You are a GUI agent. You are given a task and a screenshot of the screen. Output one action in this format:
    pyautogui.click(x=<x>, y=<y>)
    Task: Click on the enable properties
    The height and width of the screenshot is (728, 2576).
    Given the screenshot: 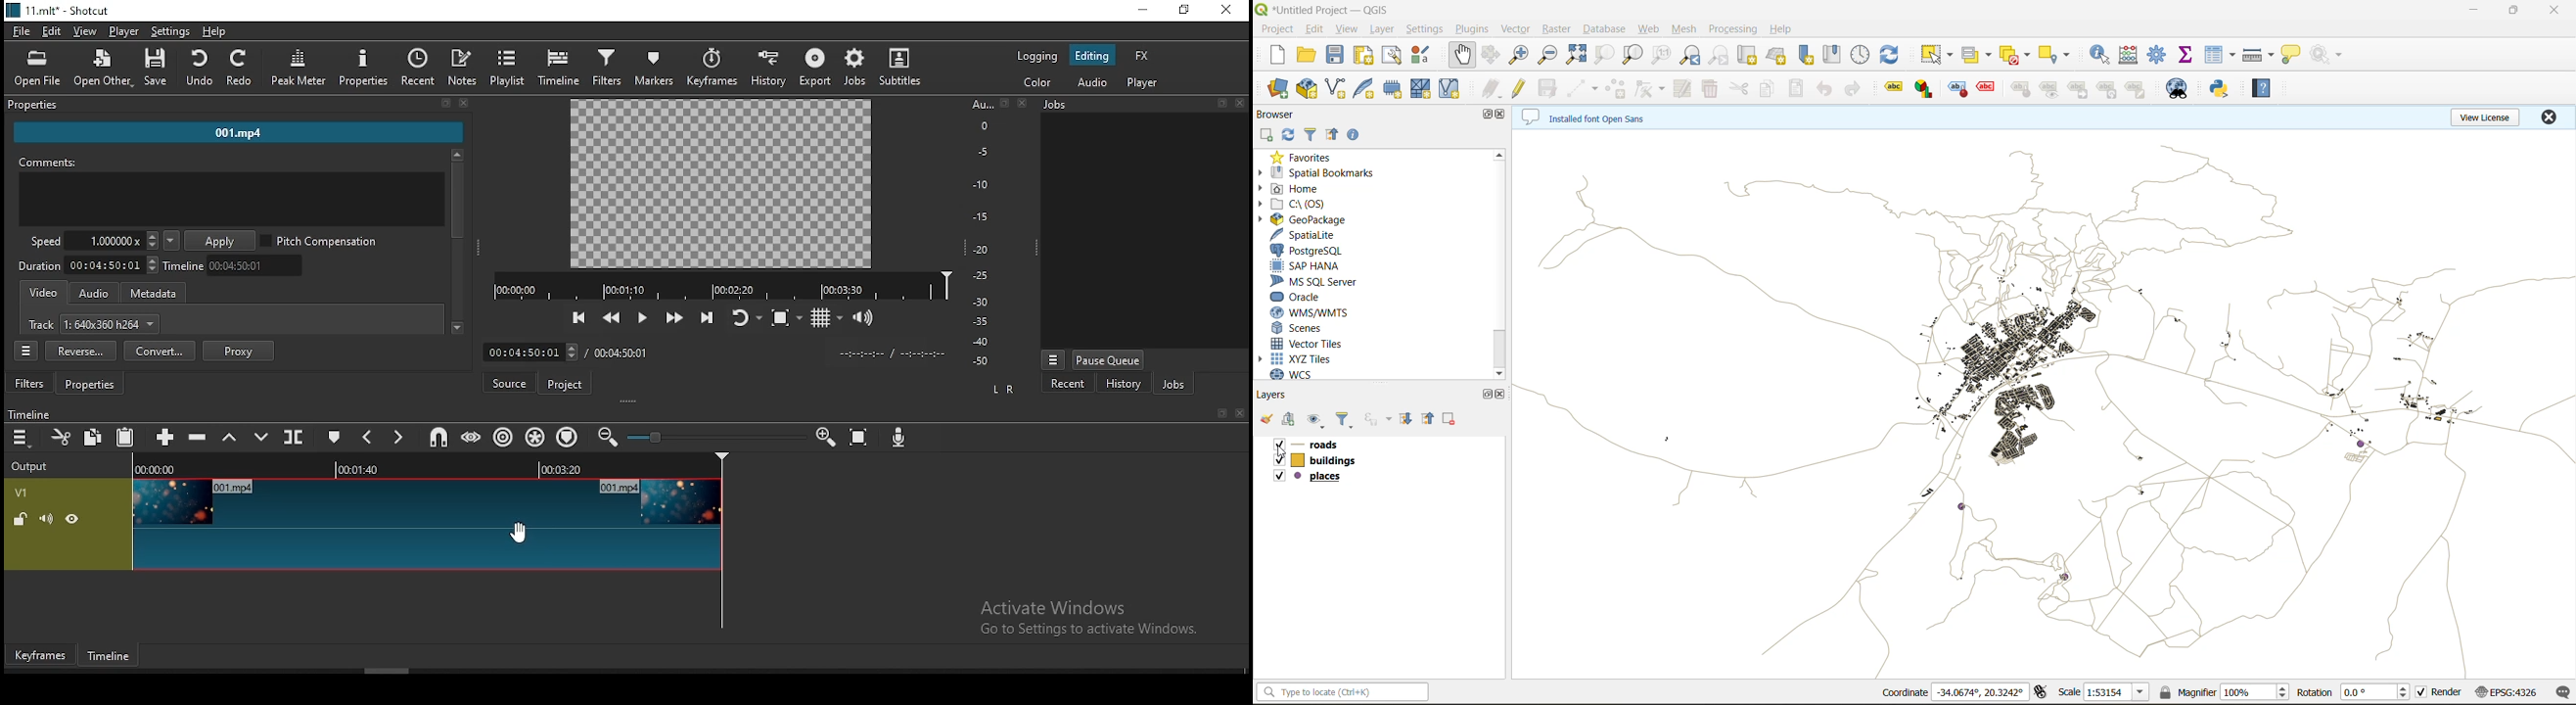 What is the action you would take?
    pyautogui.click(x=1356, y=135)
    